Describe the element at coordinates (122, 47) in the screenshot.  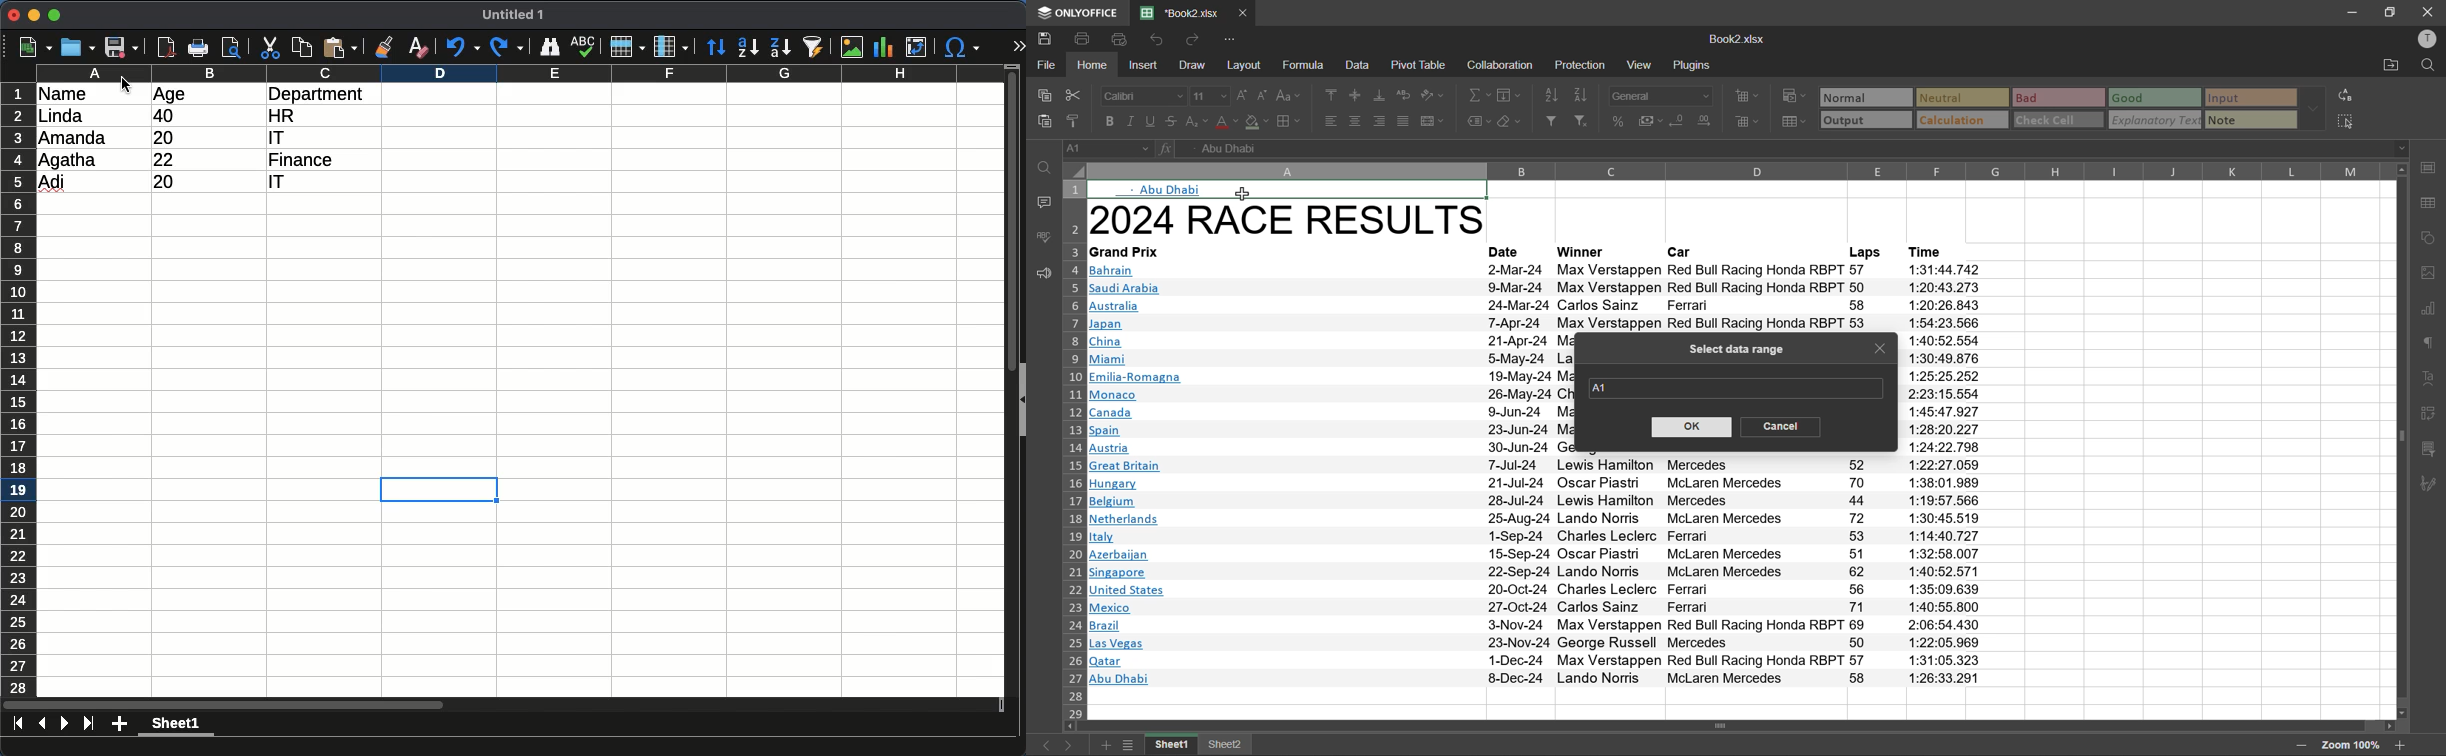
I see `save` at that location.